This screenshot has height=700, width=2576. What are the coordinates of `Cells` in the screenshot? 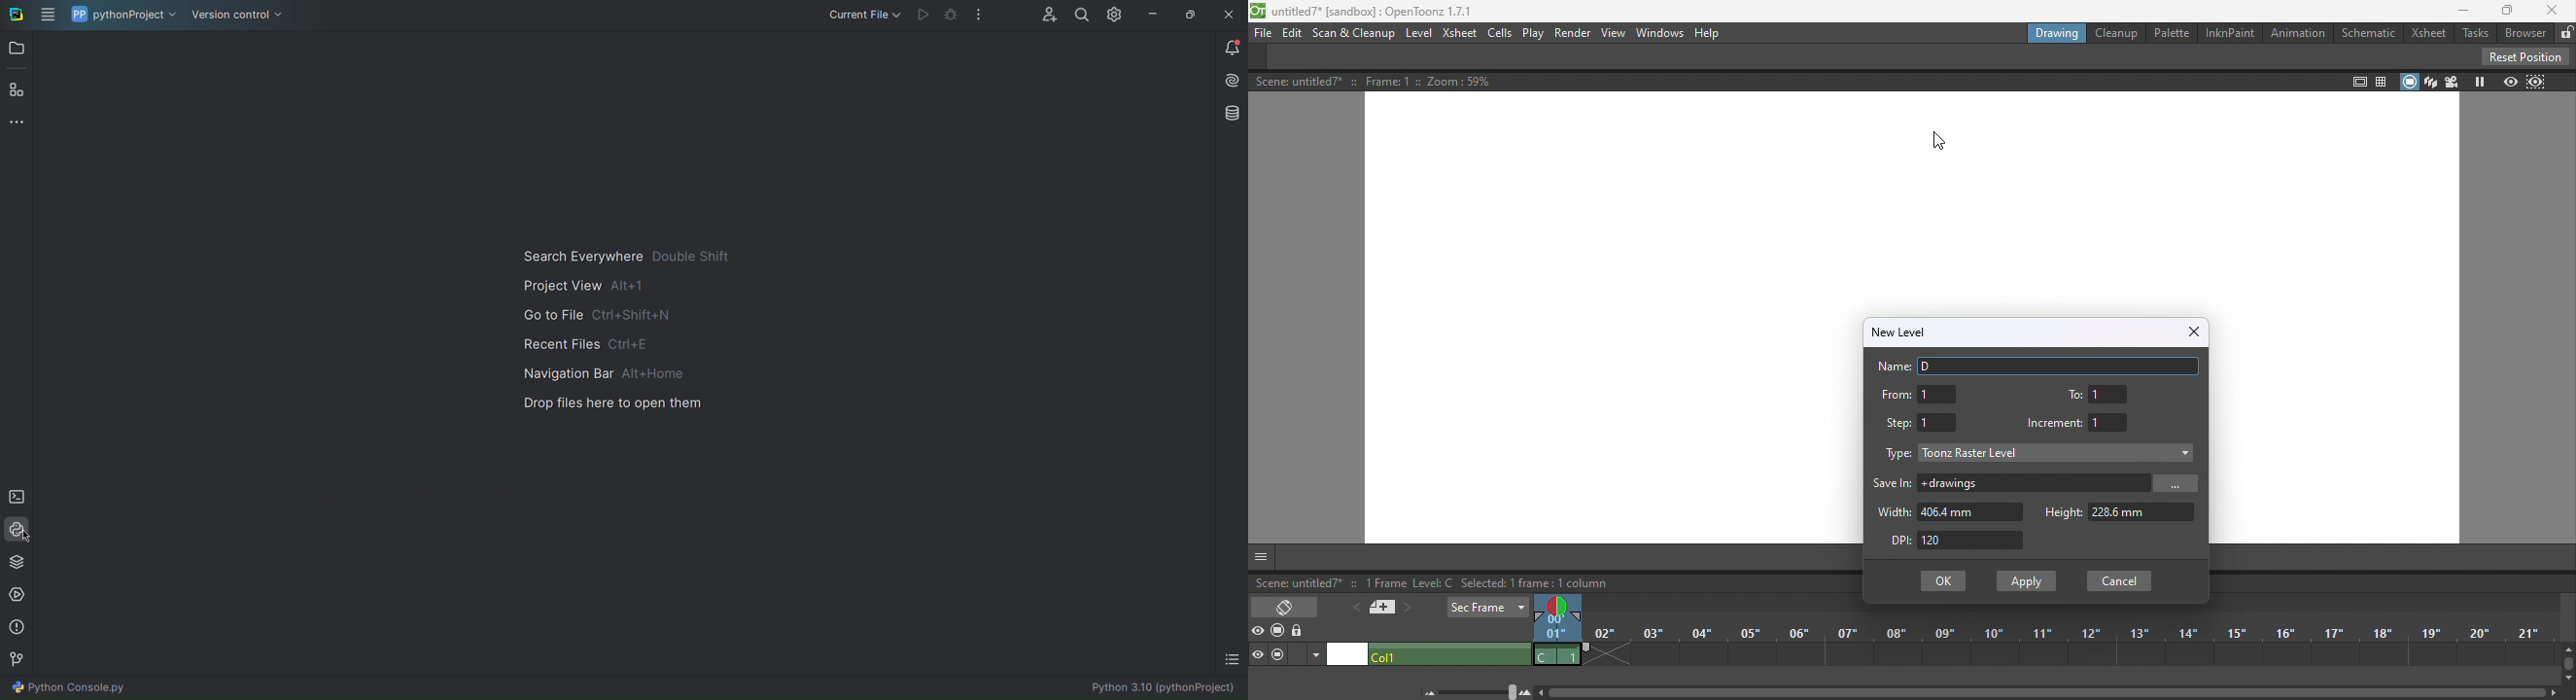 It's located at (1499, 34).